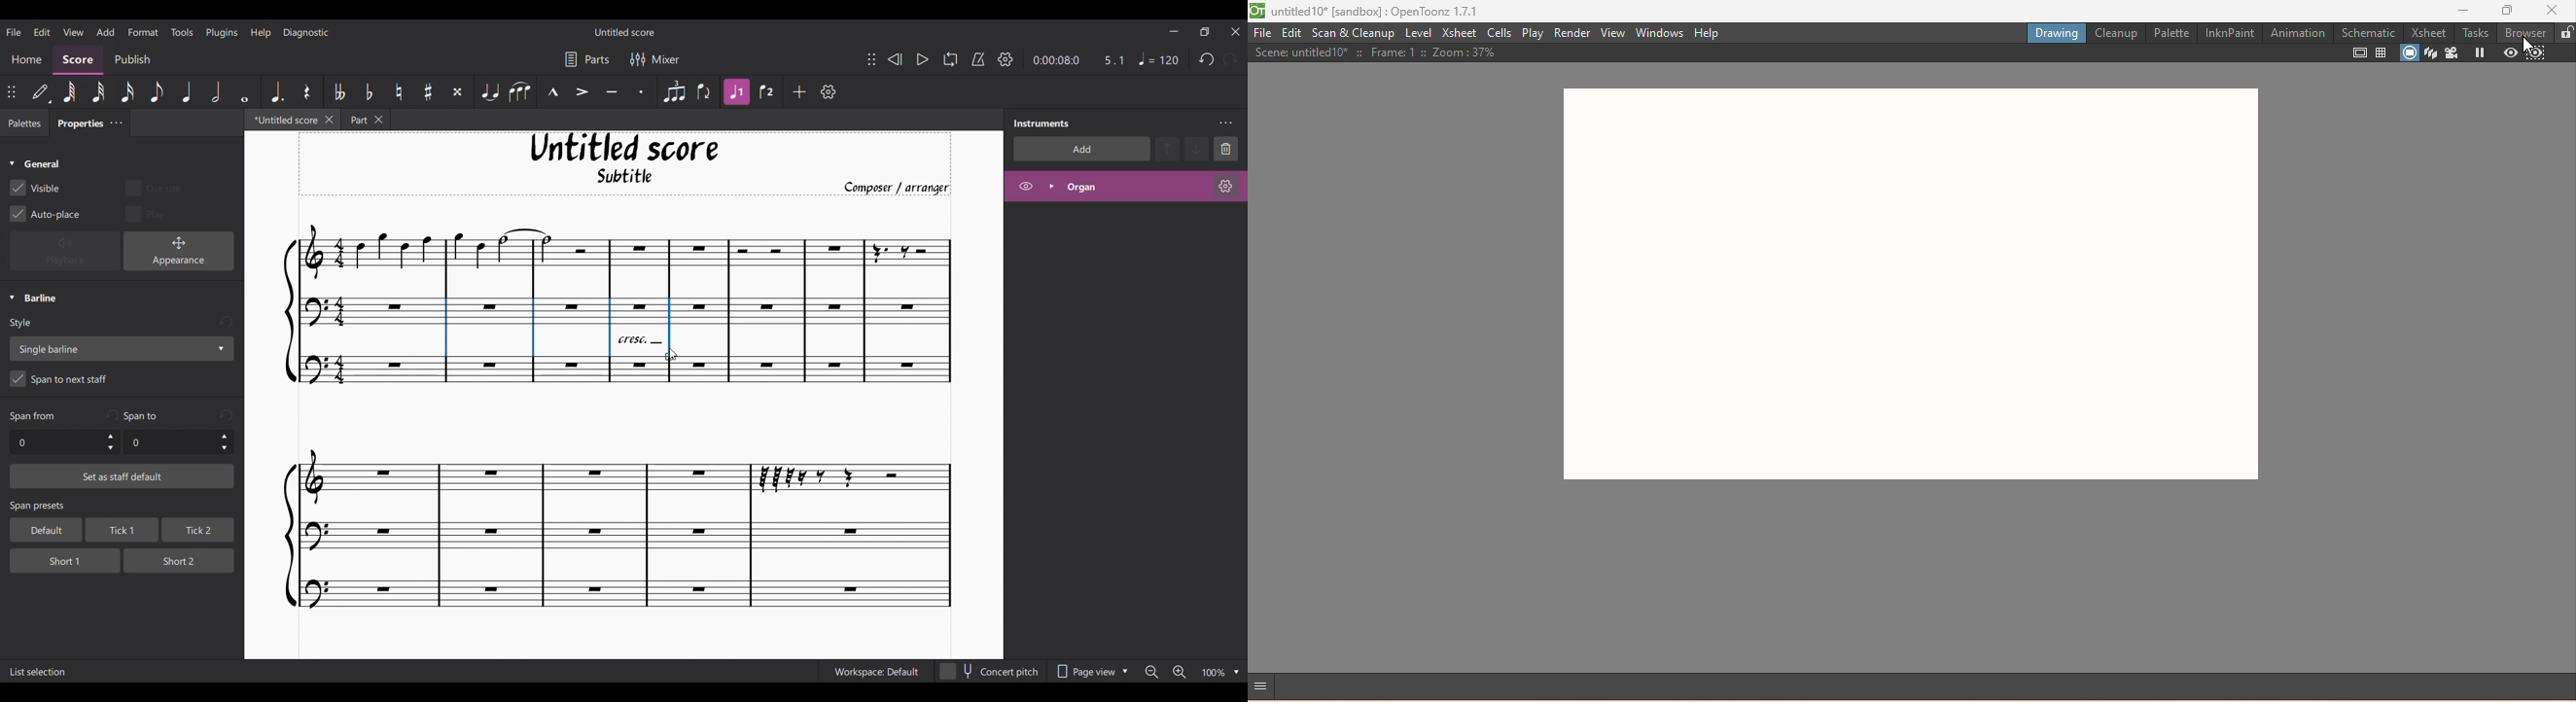 Image resolution: width=2576 pixels, height=728 pixels. What do you see at coordinates (120, 531) in the screenshot?
I see `tick 1` at bounding box center [120, 531].